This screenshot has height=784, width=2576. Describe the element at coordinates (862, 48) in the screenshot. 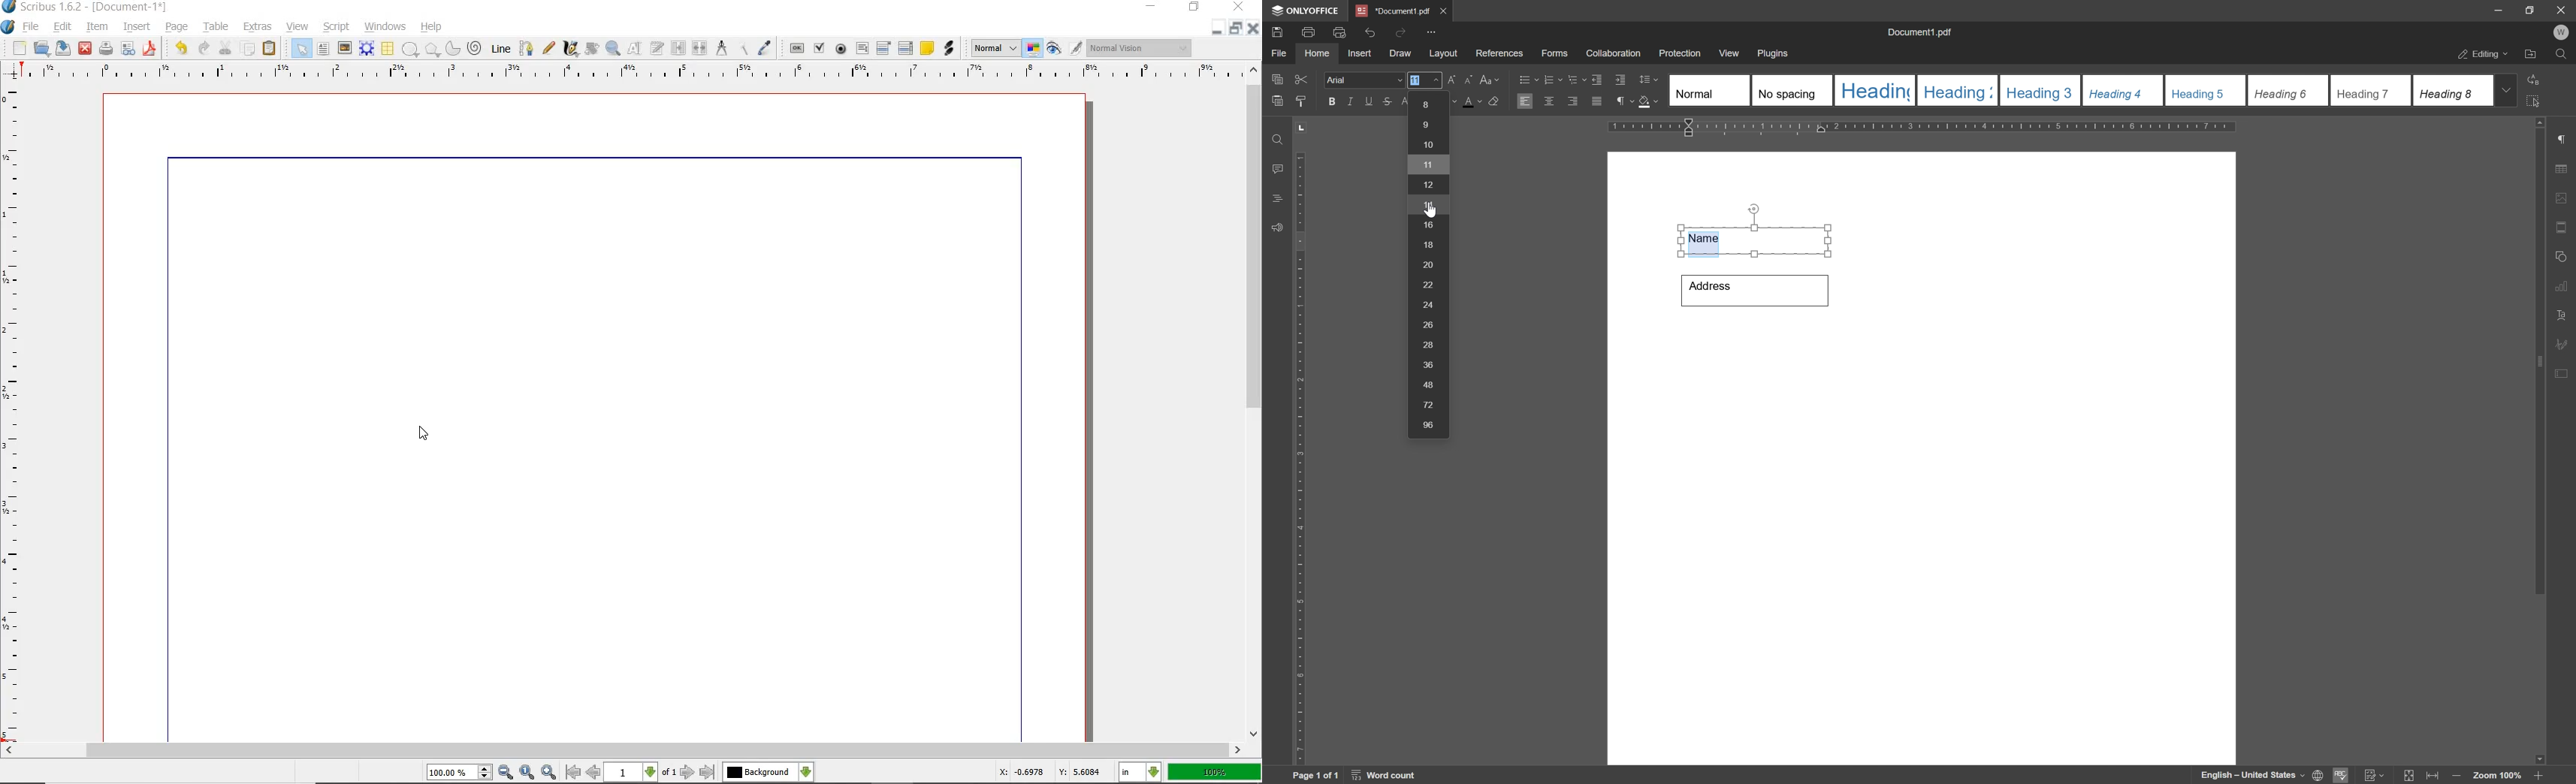

I see `PDF TEXT FIELD` at that location.